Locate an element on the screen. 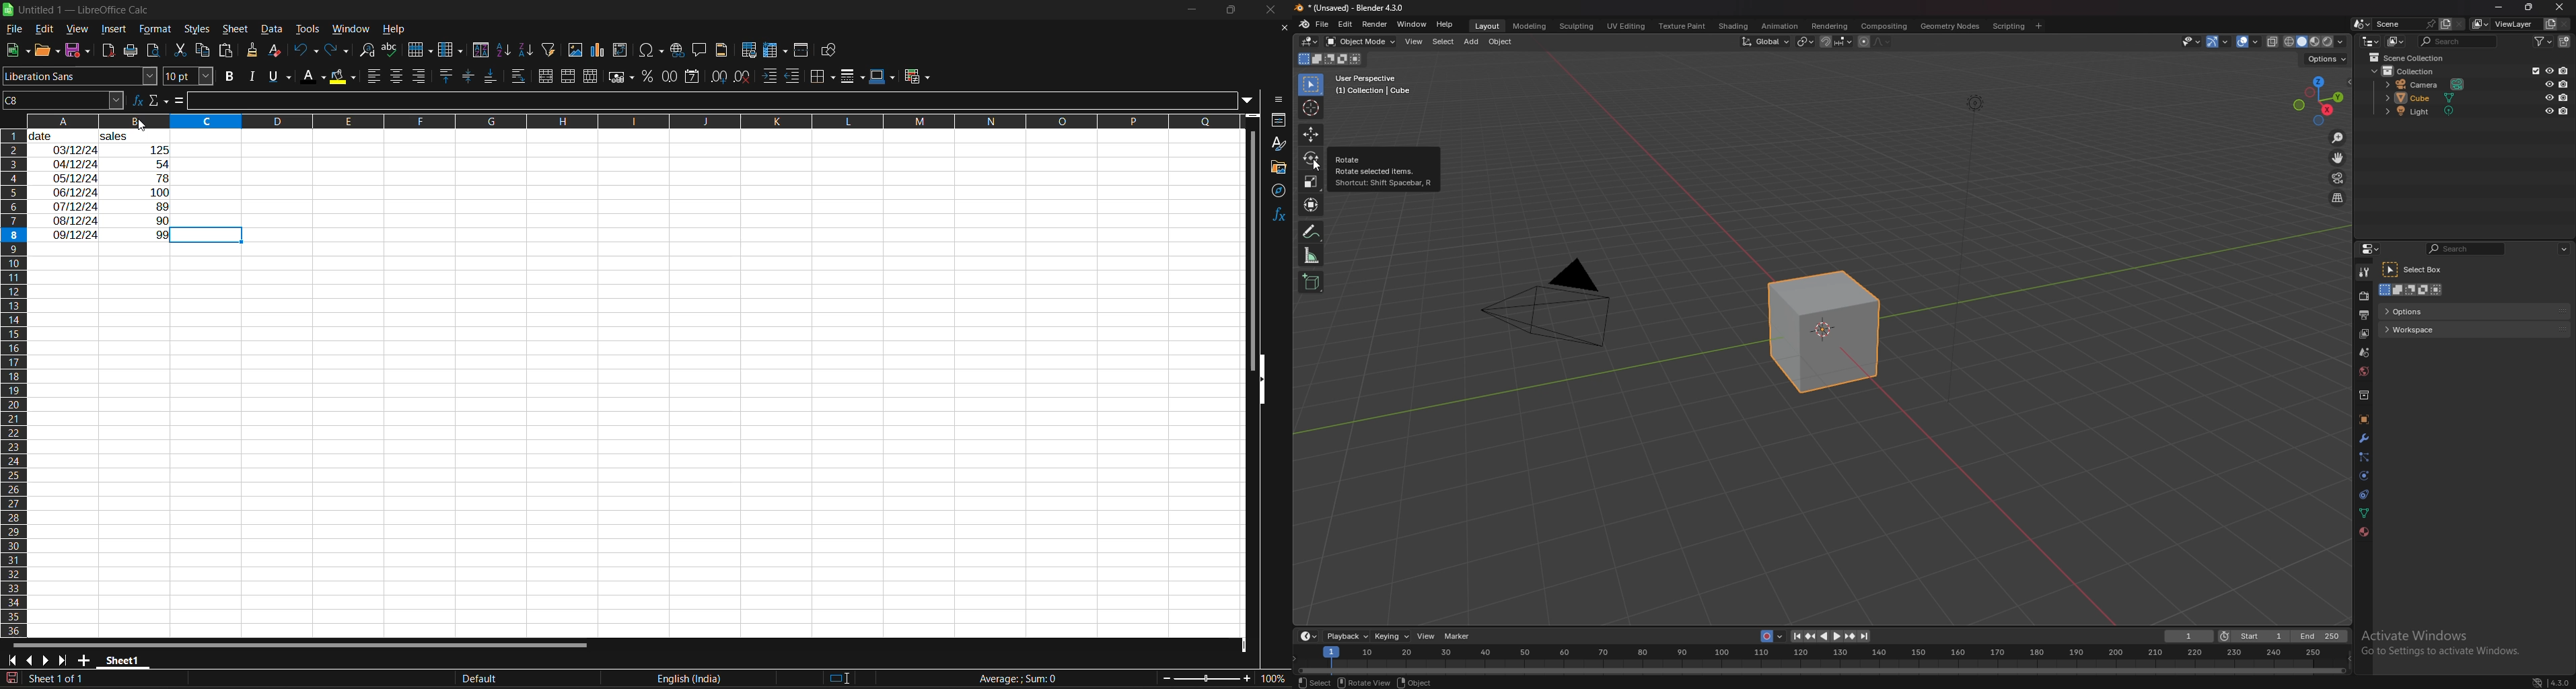 Image resolution: width=2576 pixels, height=700 pixels. insert comment is located at coordinates (701, 50).